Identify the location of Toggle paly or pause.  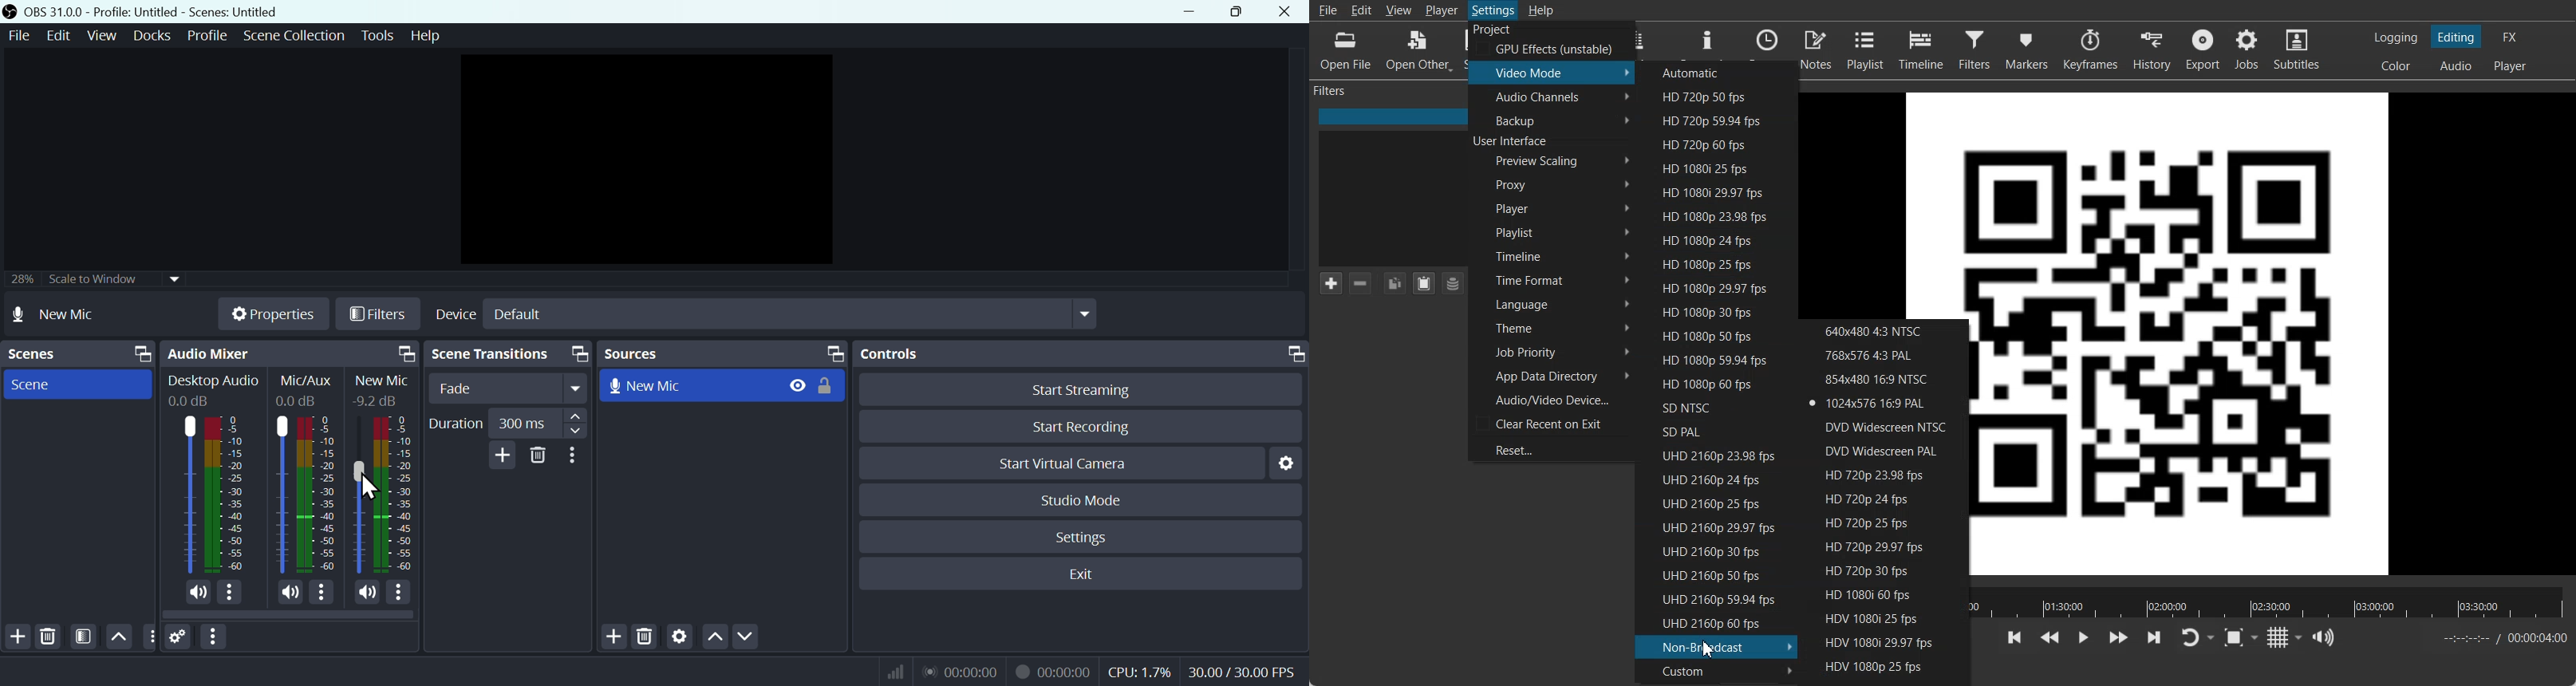
(2082, 638).